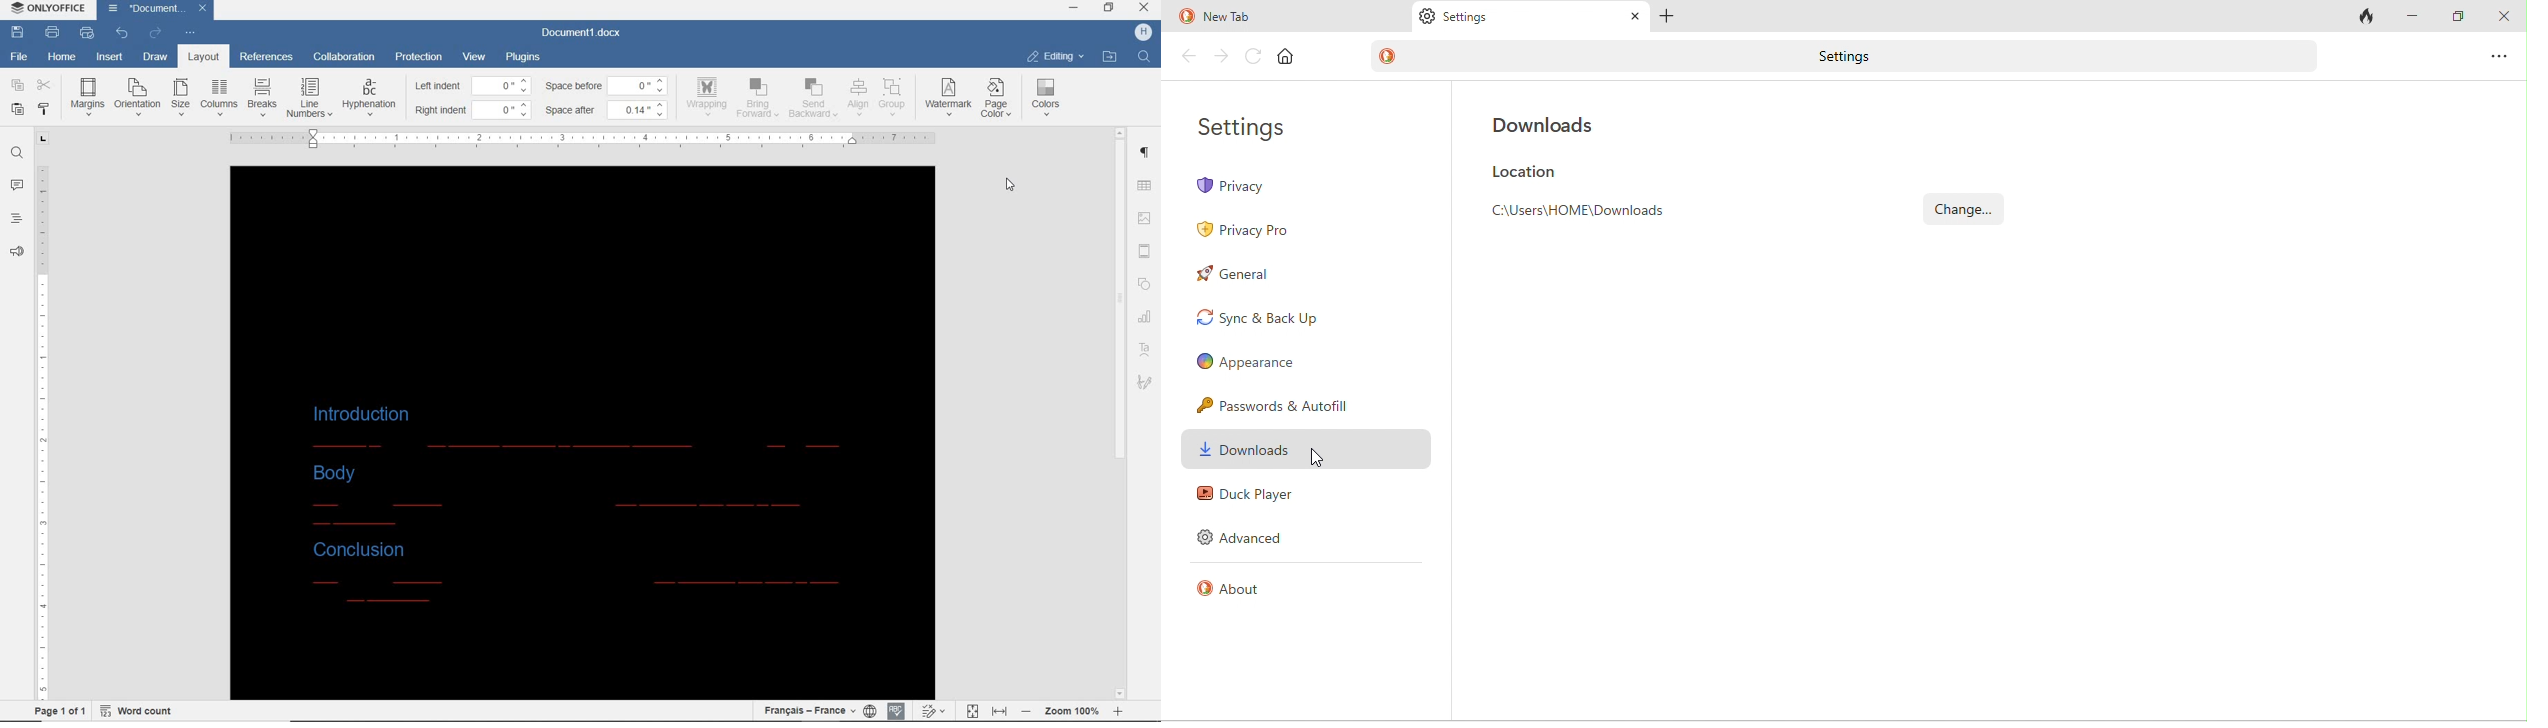  I want to click on save, so click(19, 32).